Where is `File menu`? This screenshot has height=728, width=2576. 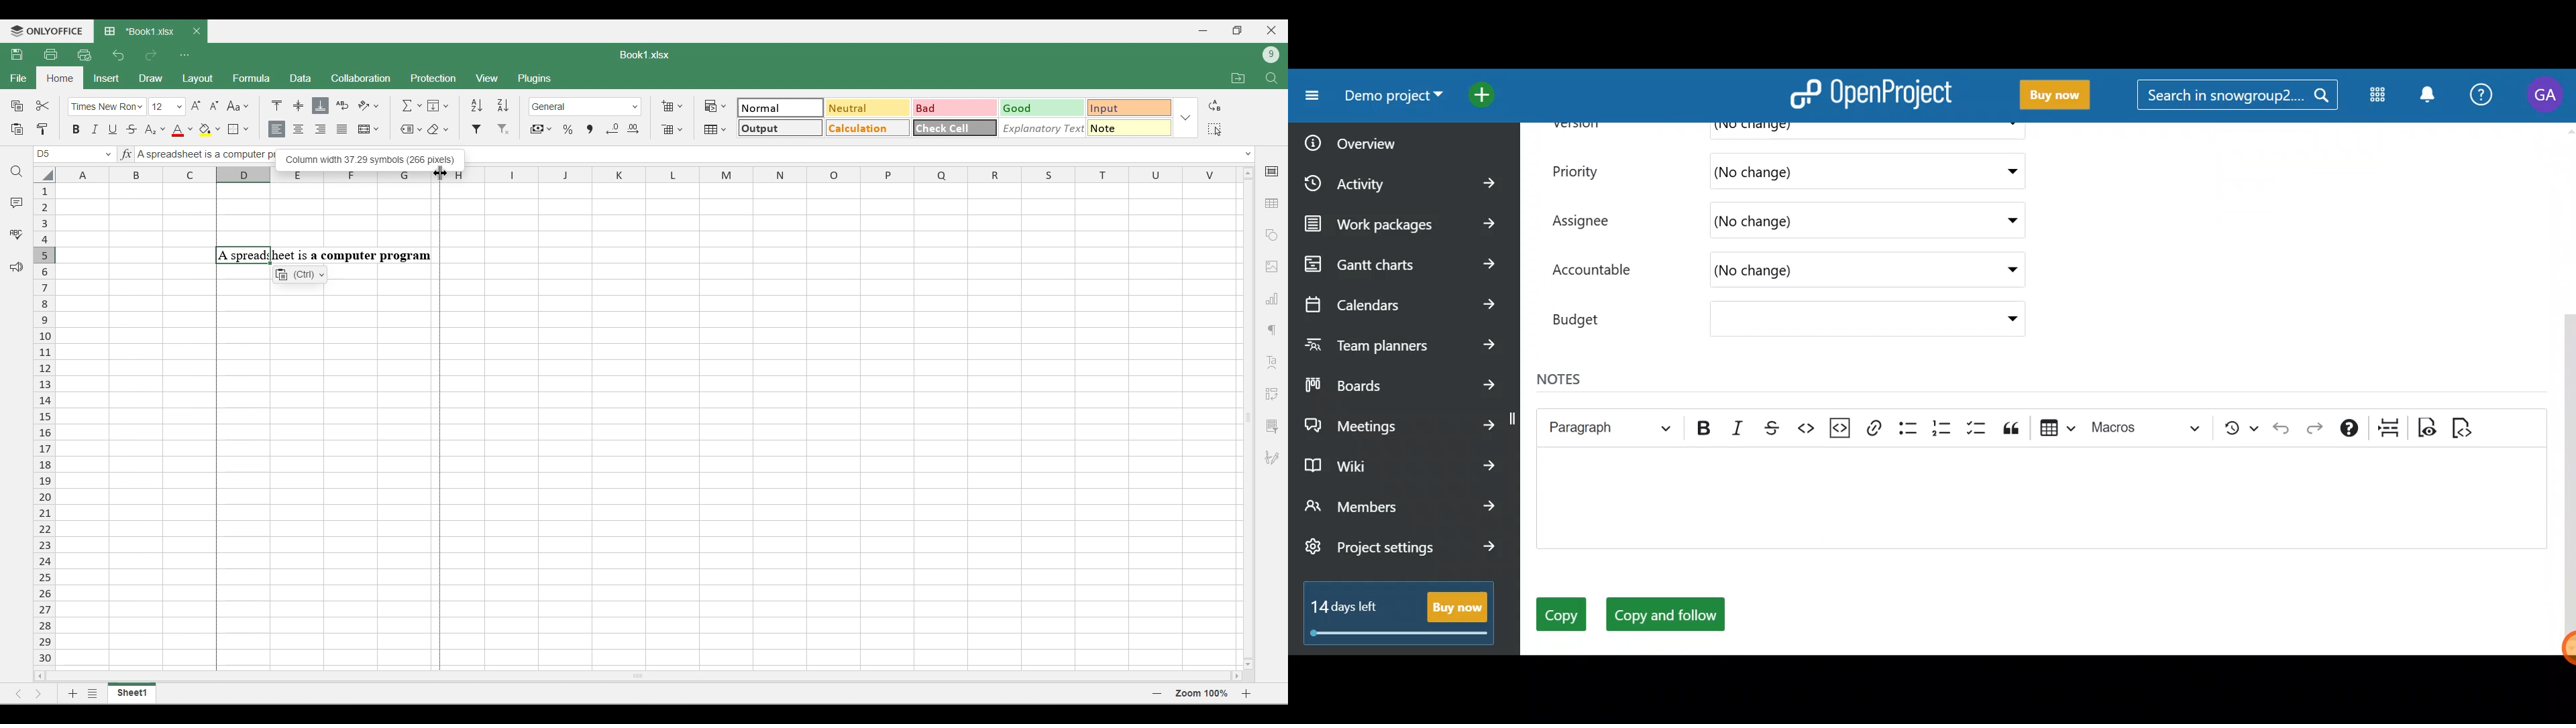
File menu is located at coordinates (18, 78).